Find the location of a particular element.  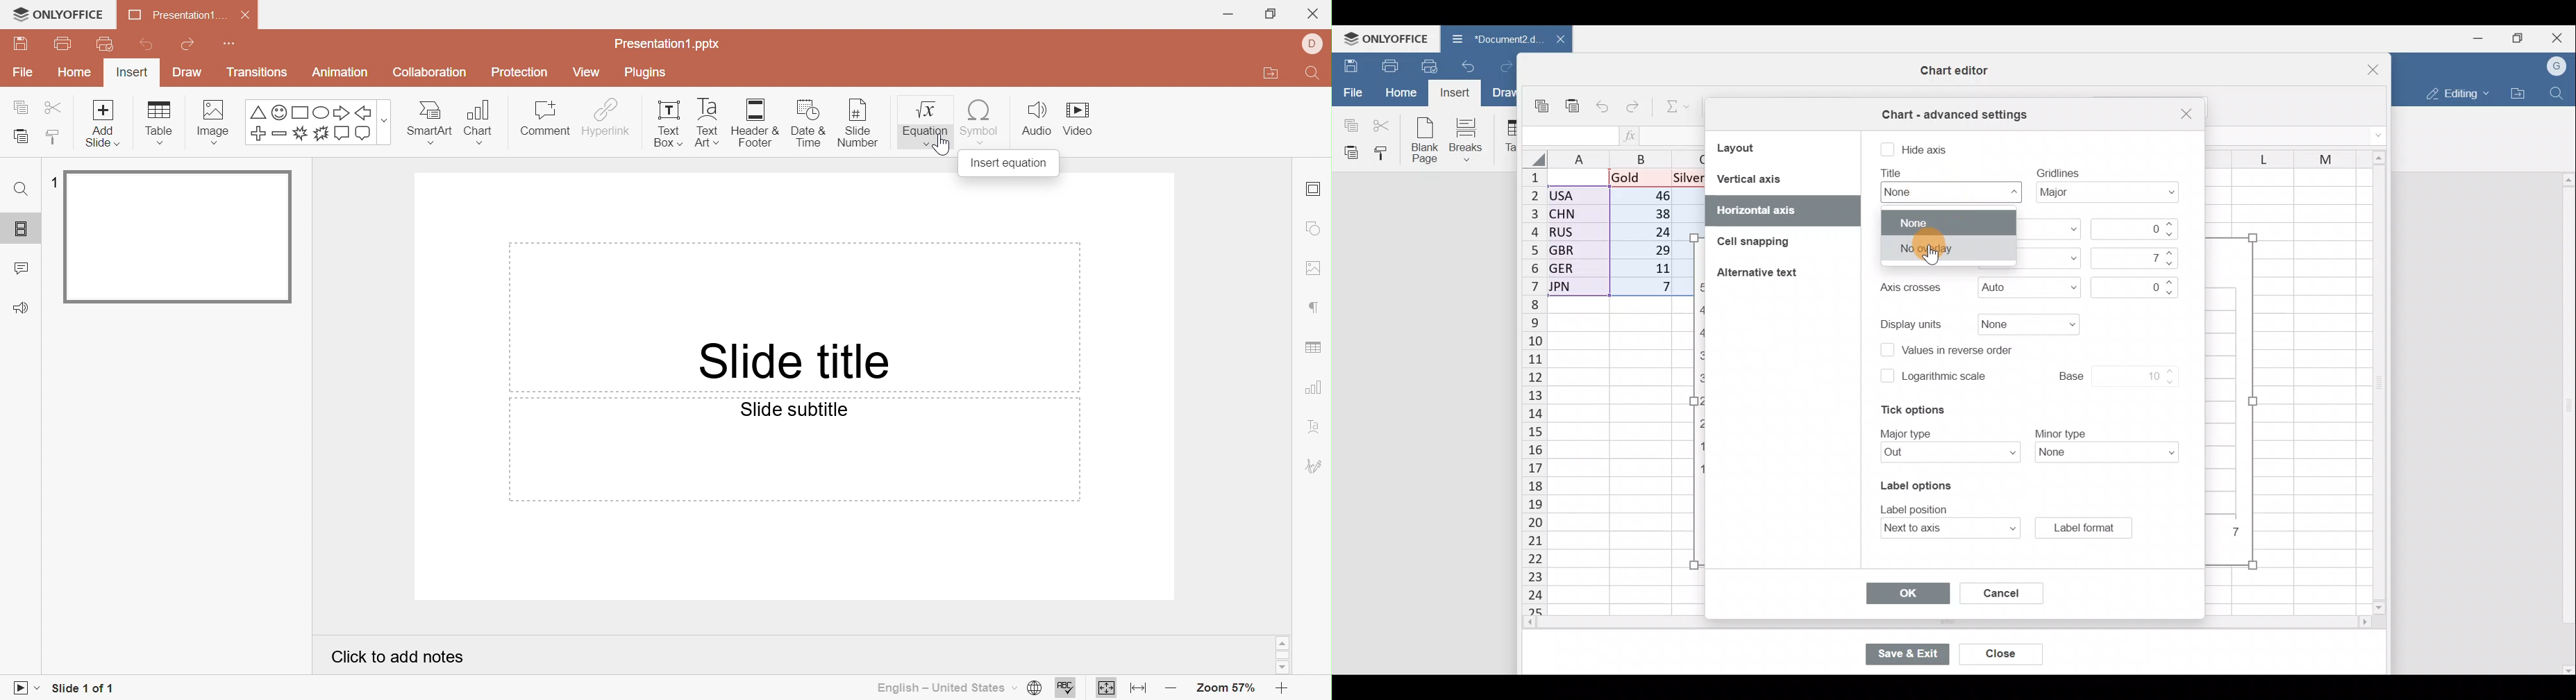

Major type is located at coordinates (1943, 454).